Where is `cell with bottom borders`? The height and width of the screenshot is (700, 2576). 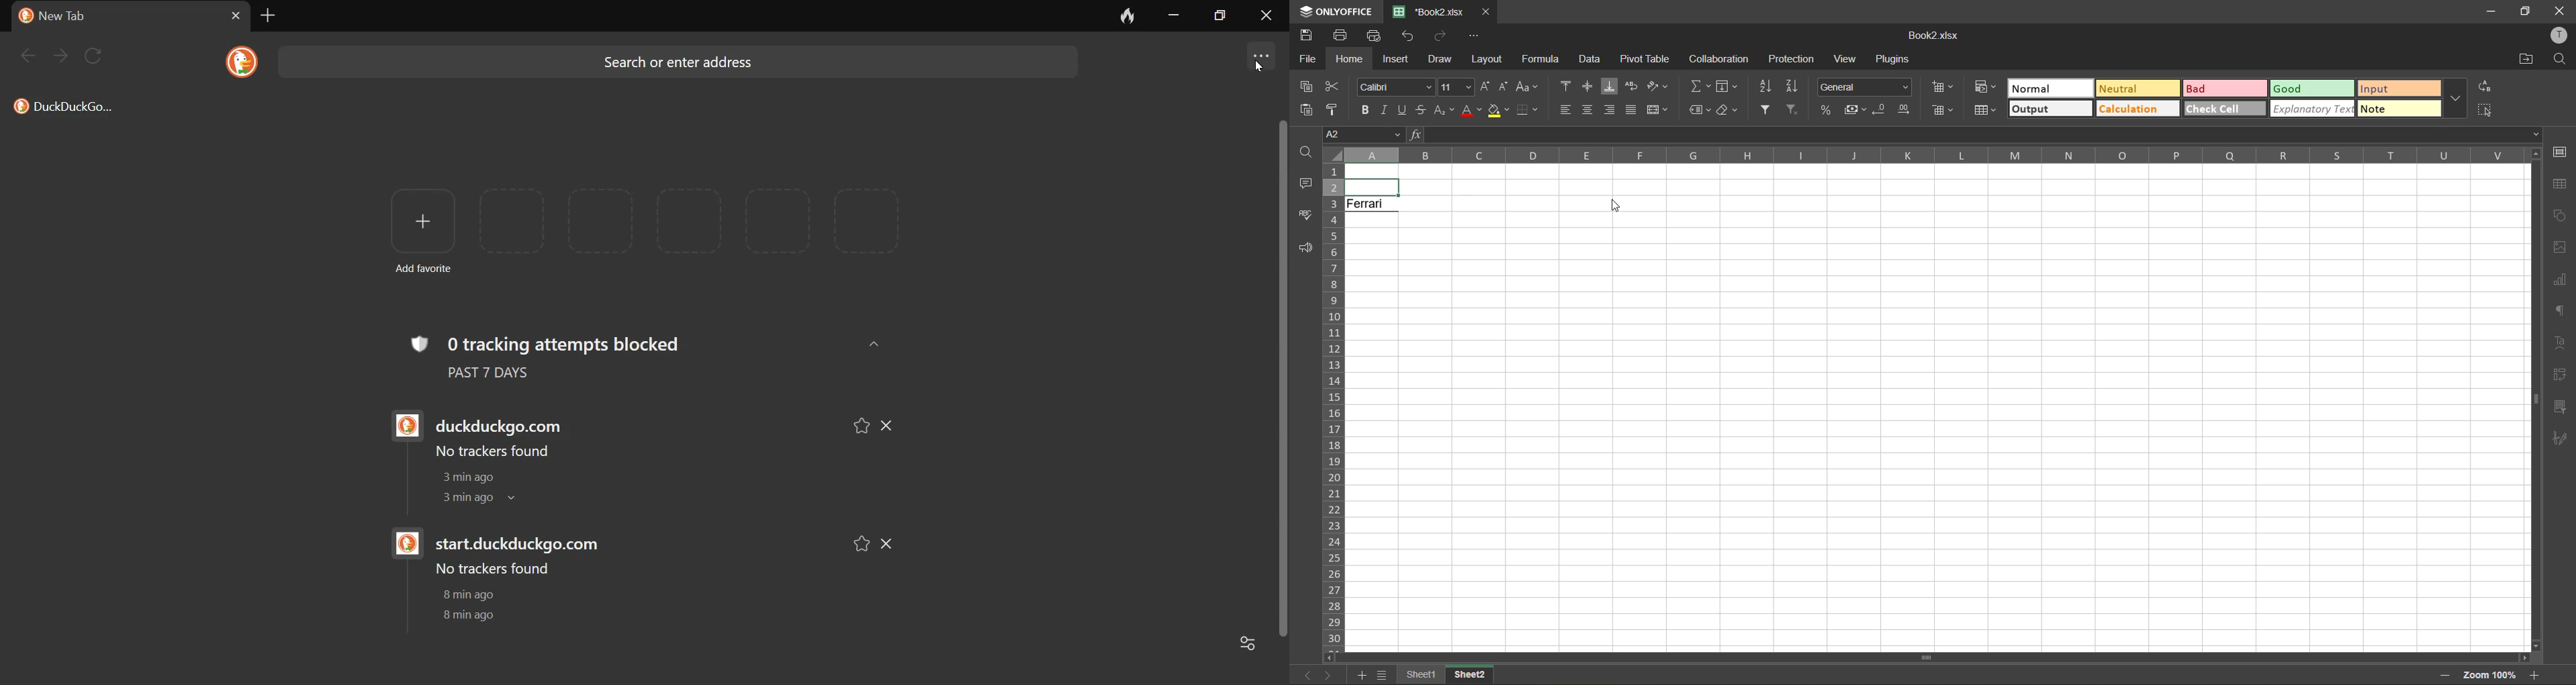 cell with bottom borders is located at coordinates (1374, 186).